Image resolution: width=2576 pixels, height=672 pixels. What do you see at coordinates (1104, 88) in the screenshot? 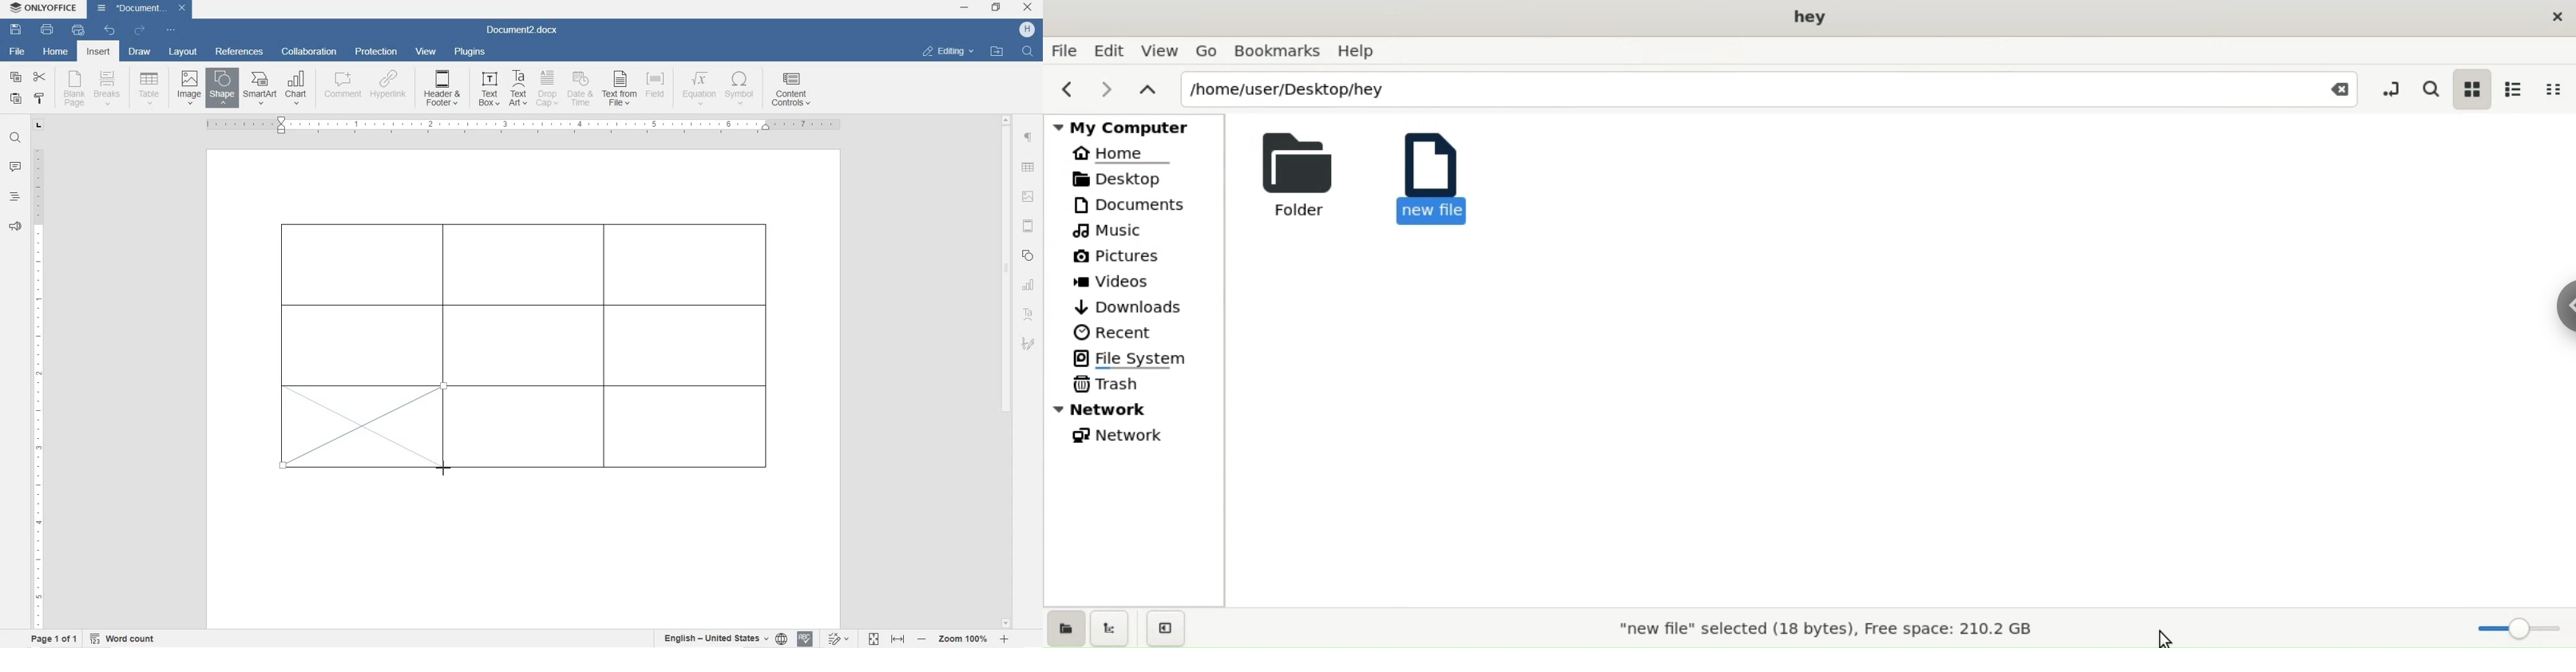
I see `next` at bounding box center [1104, 88].